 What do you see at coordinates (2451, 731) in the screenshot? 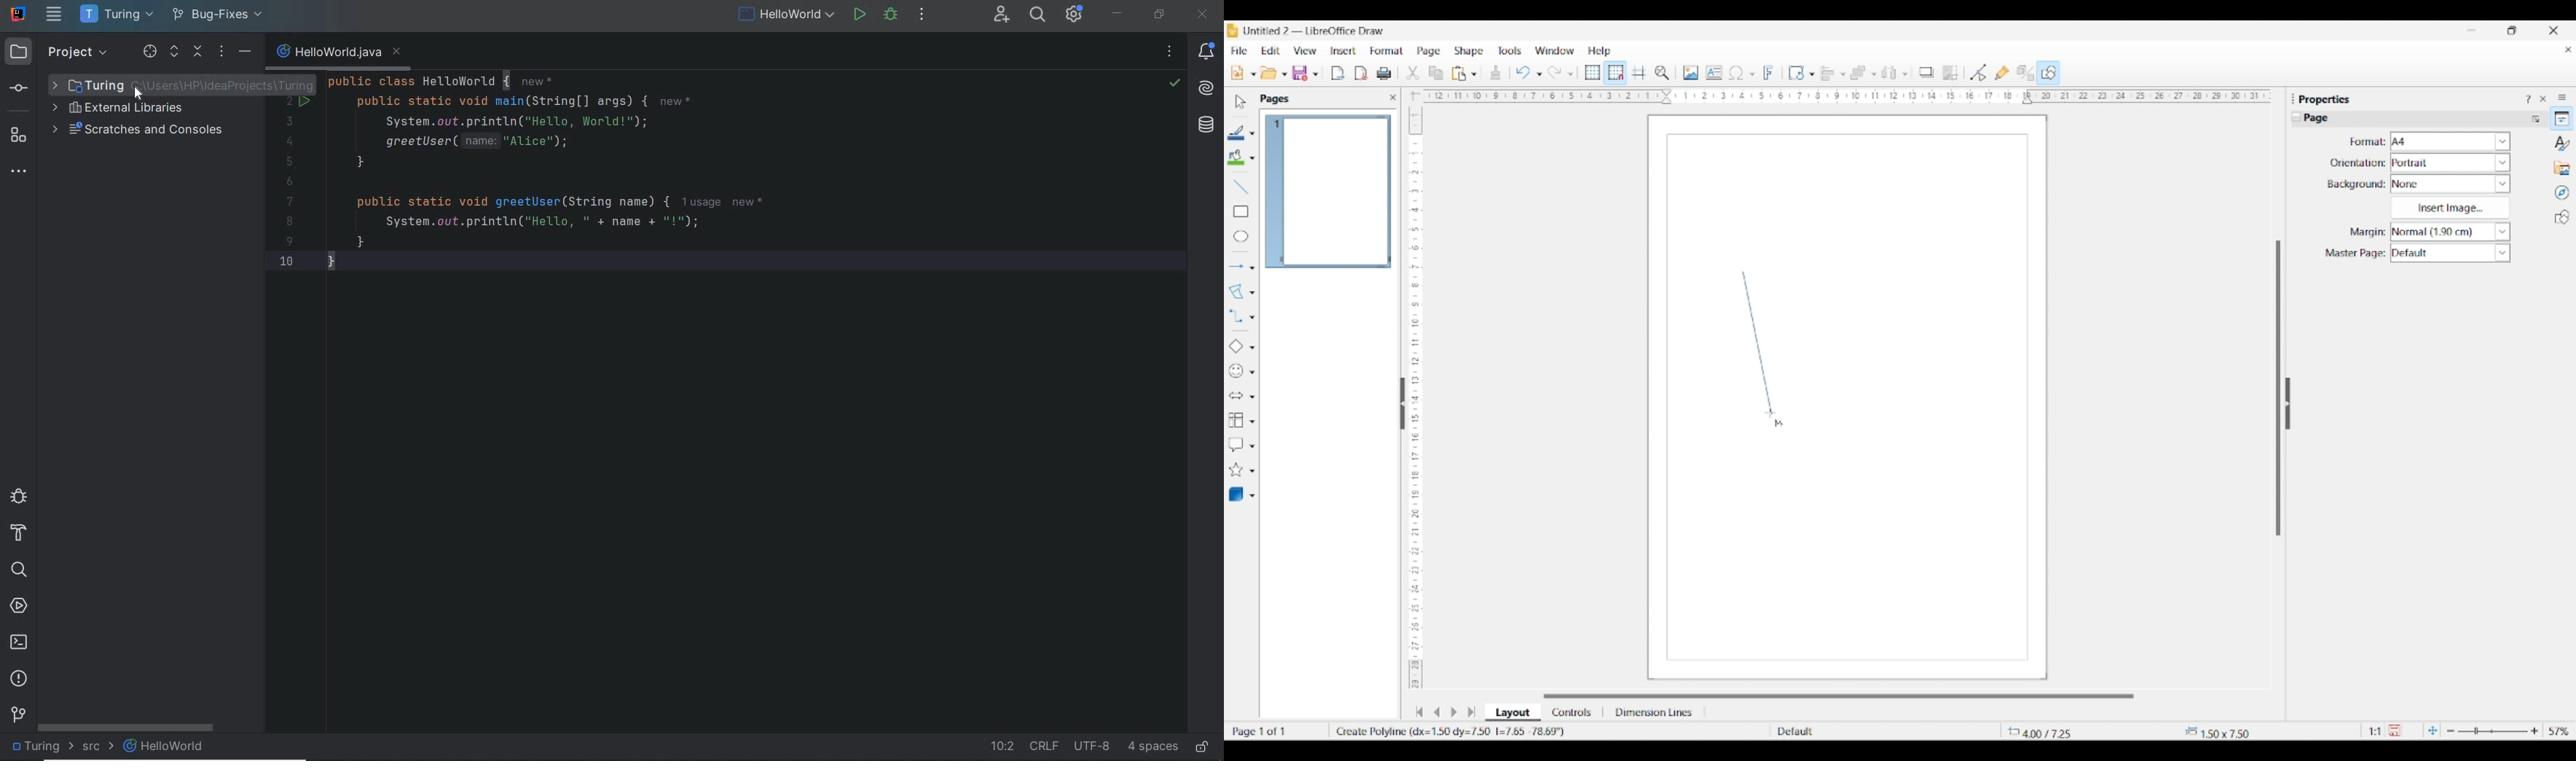
I see `Zoom out` at bounding box center [2451, 731].